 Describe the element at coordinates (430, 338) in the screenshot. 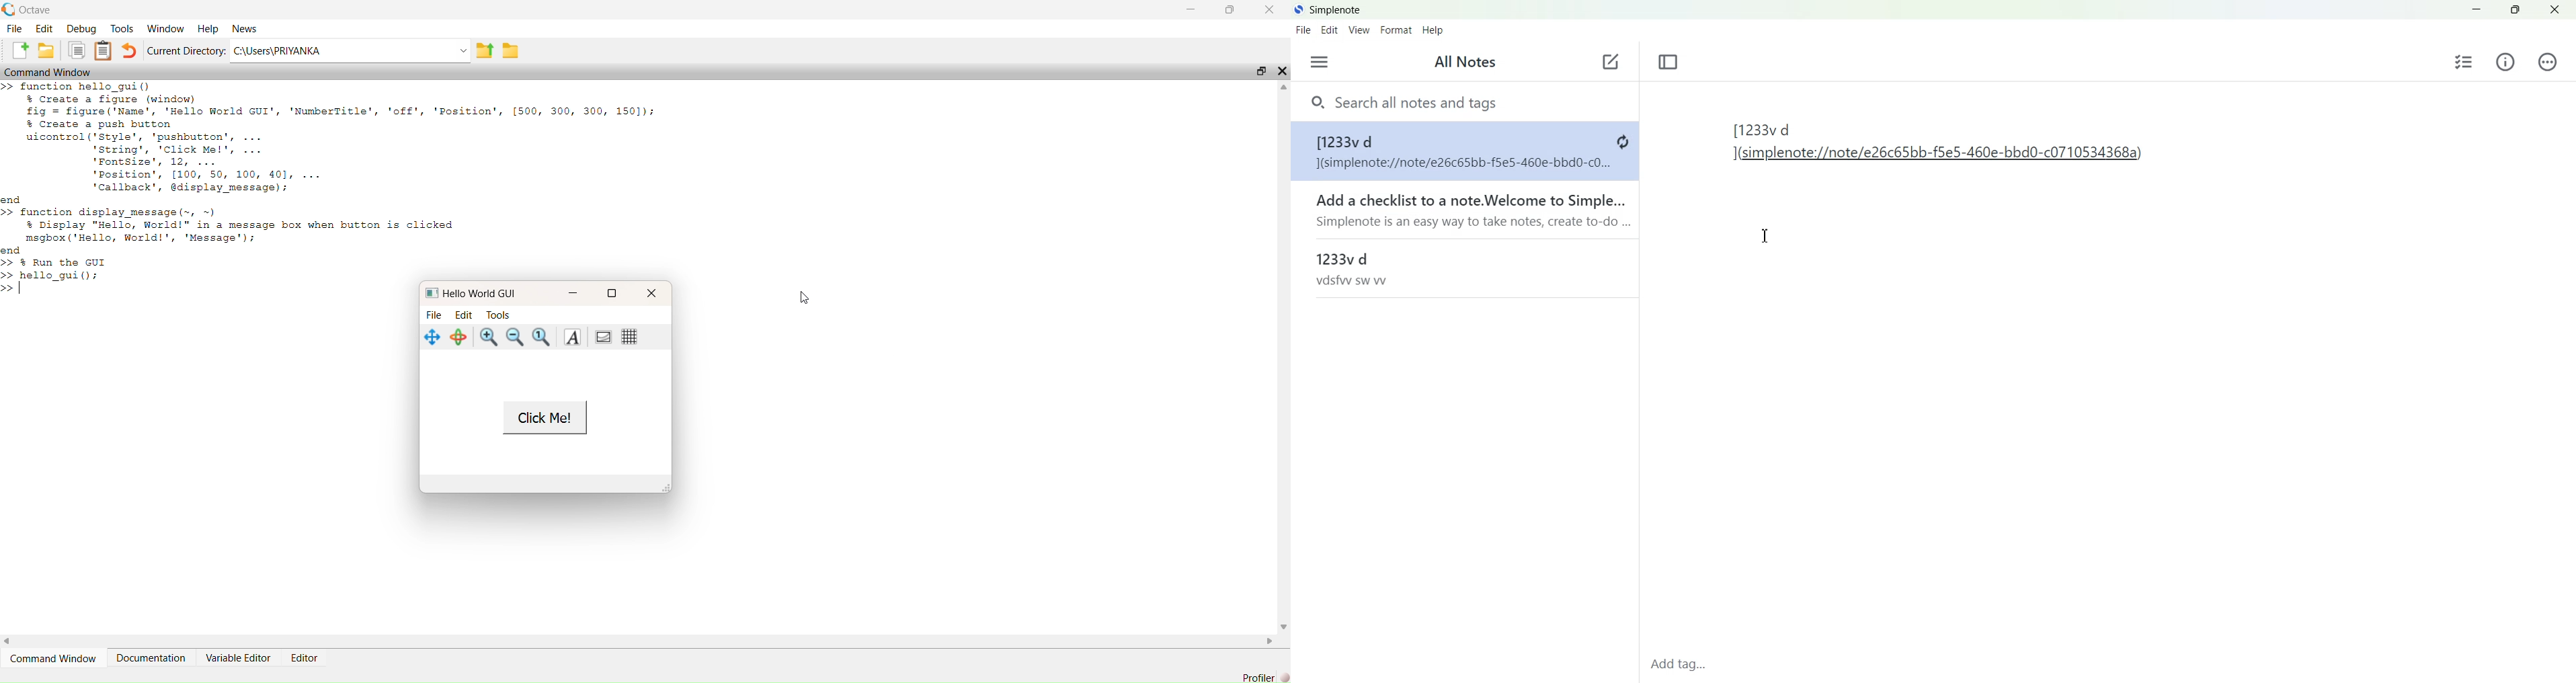

I see `navigate` at that location.